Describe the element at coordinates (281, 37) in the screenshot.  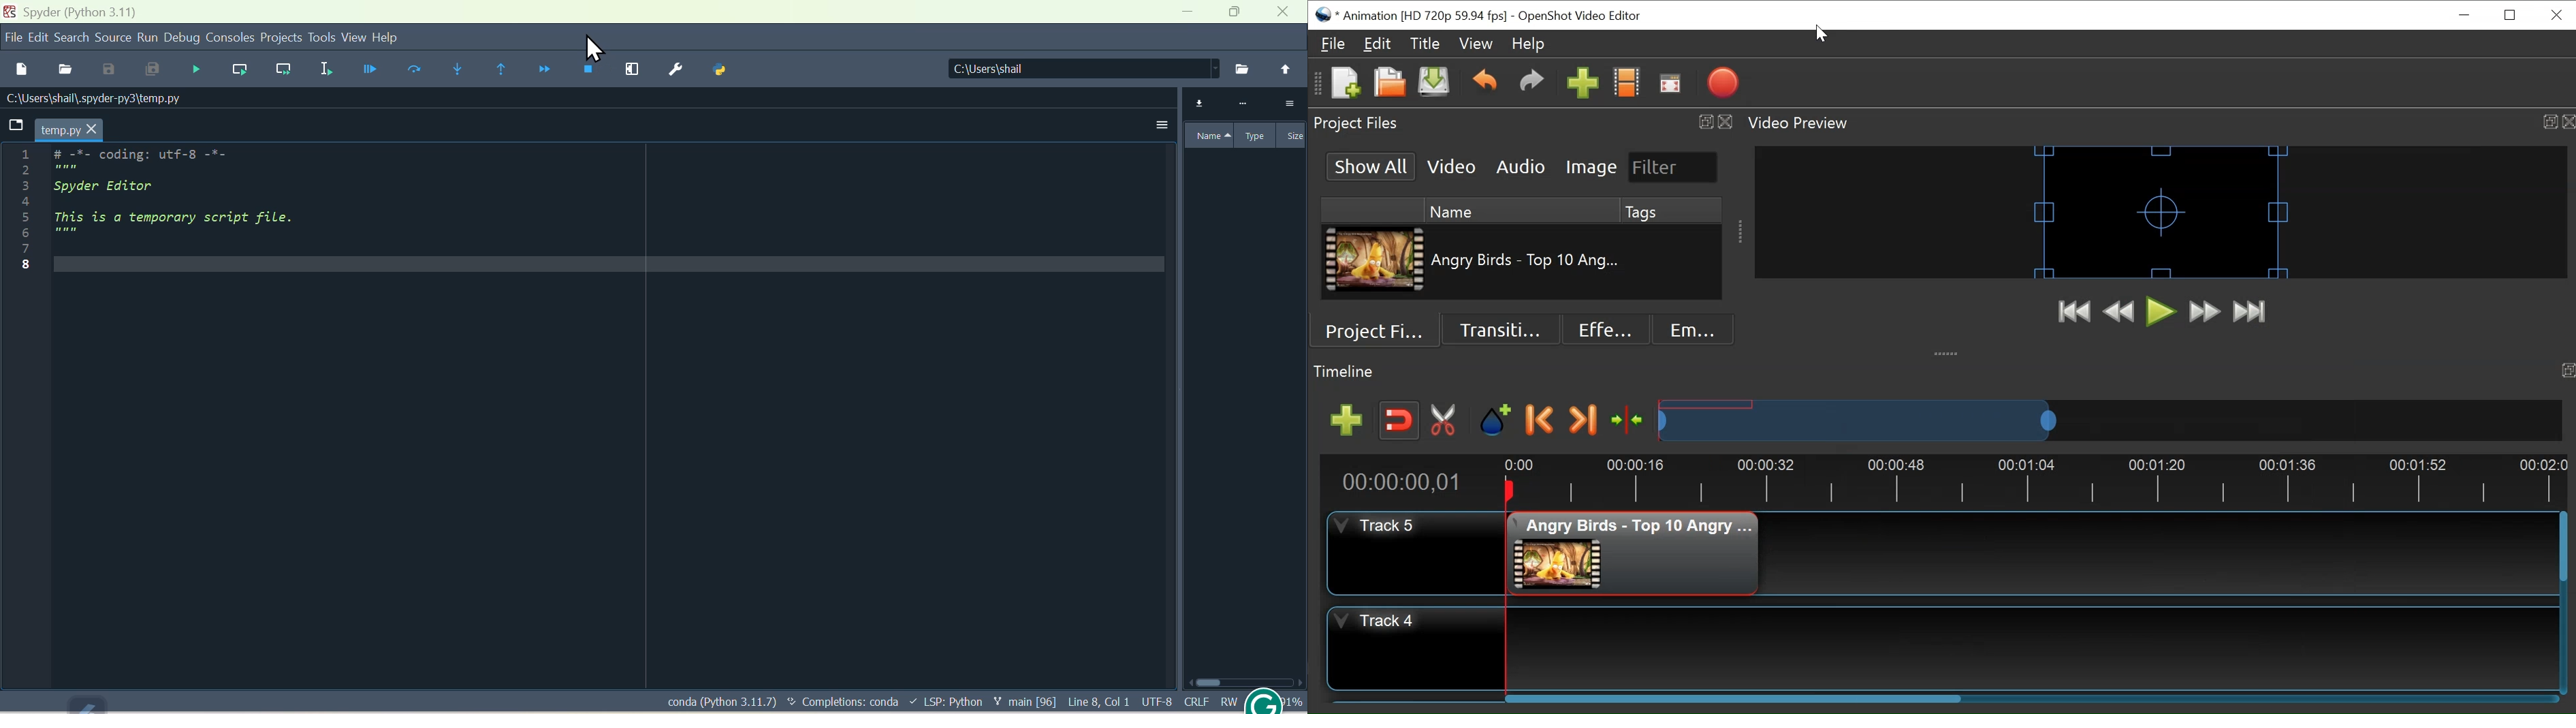
I see `Projects` at that location.